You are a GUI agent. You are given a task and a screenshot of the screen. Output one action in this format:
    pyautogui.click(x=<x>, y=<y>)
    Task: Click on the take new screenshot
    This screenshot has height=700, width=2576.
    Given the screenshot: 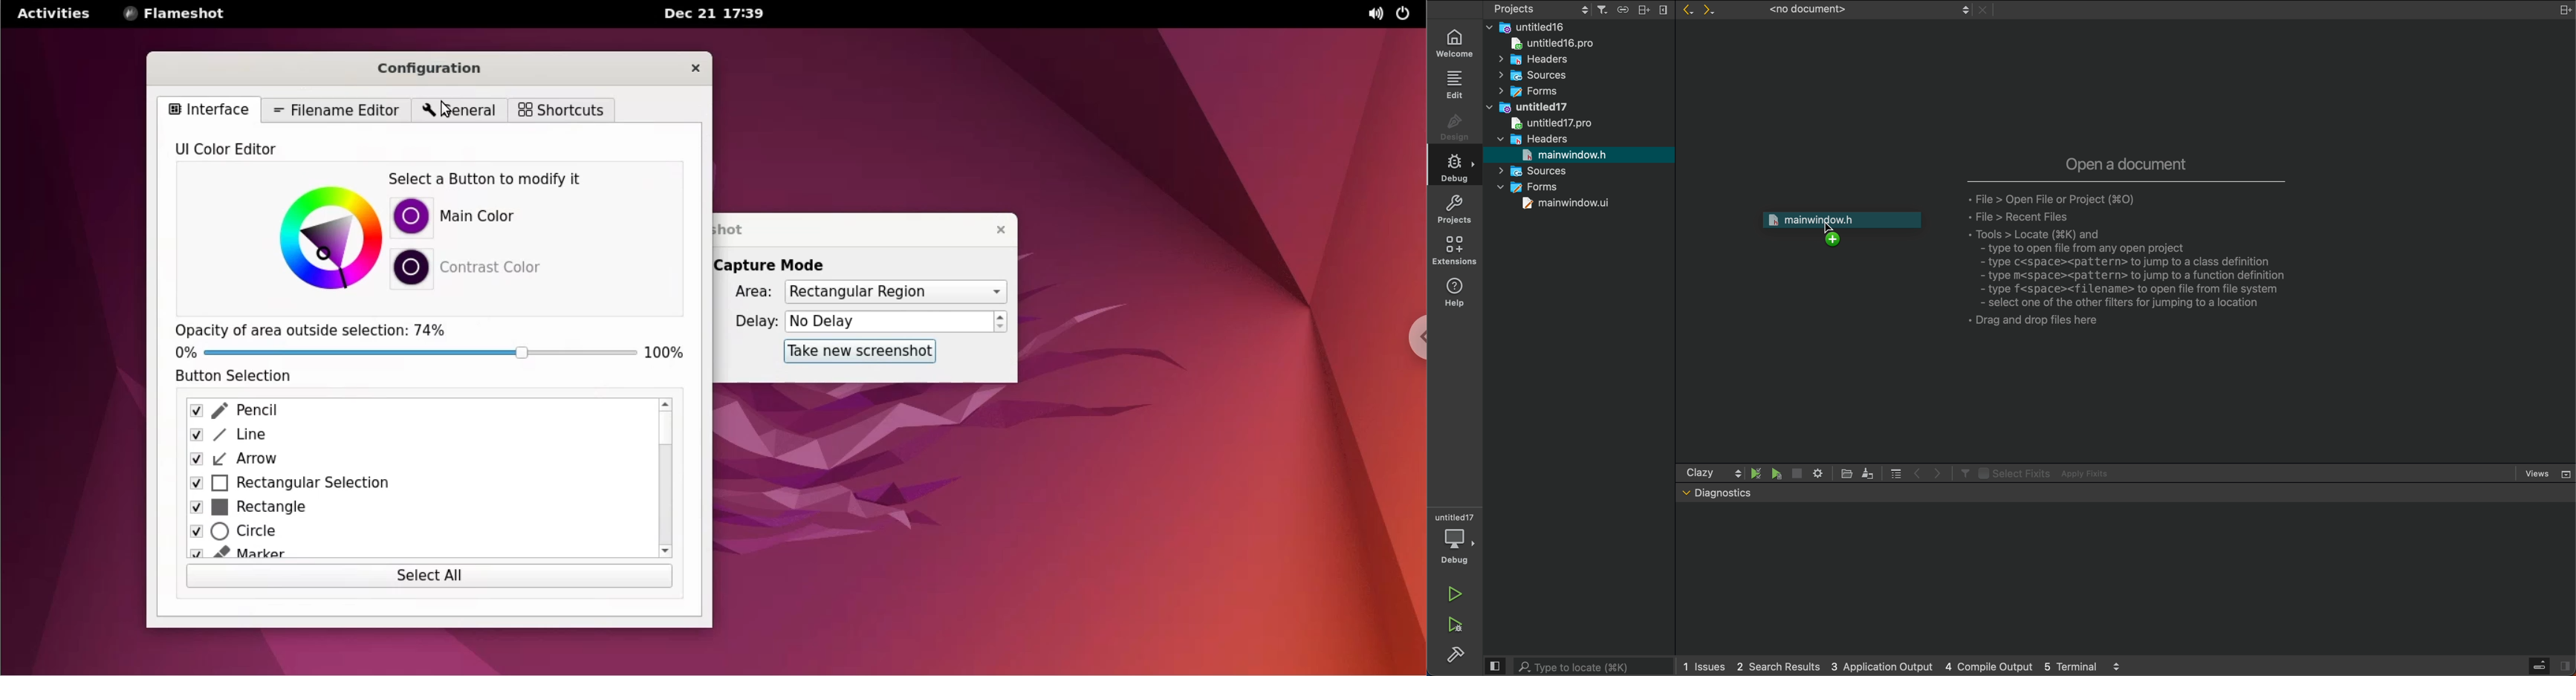 What is the action you would take?
    pyautogui.click(x=852, y=352)
    